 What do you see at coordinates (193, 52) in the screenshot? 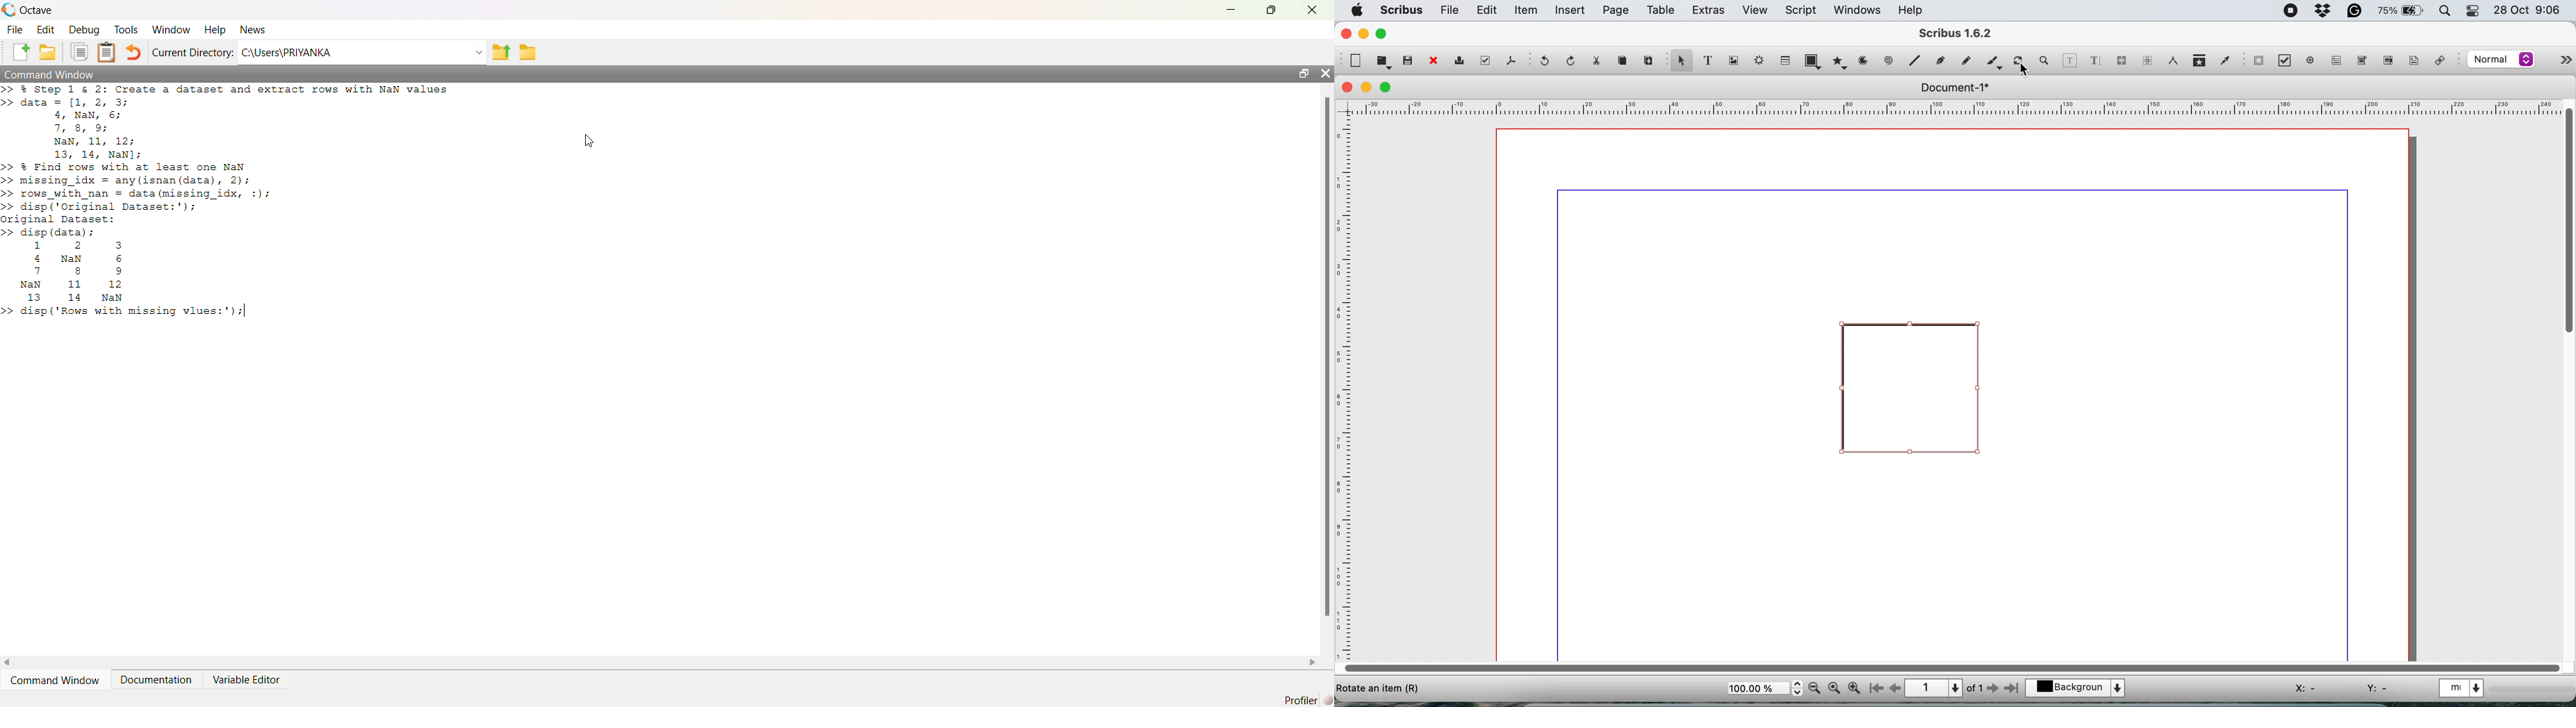
I see `Current Directory:` at bounding box center [193, 52].